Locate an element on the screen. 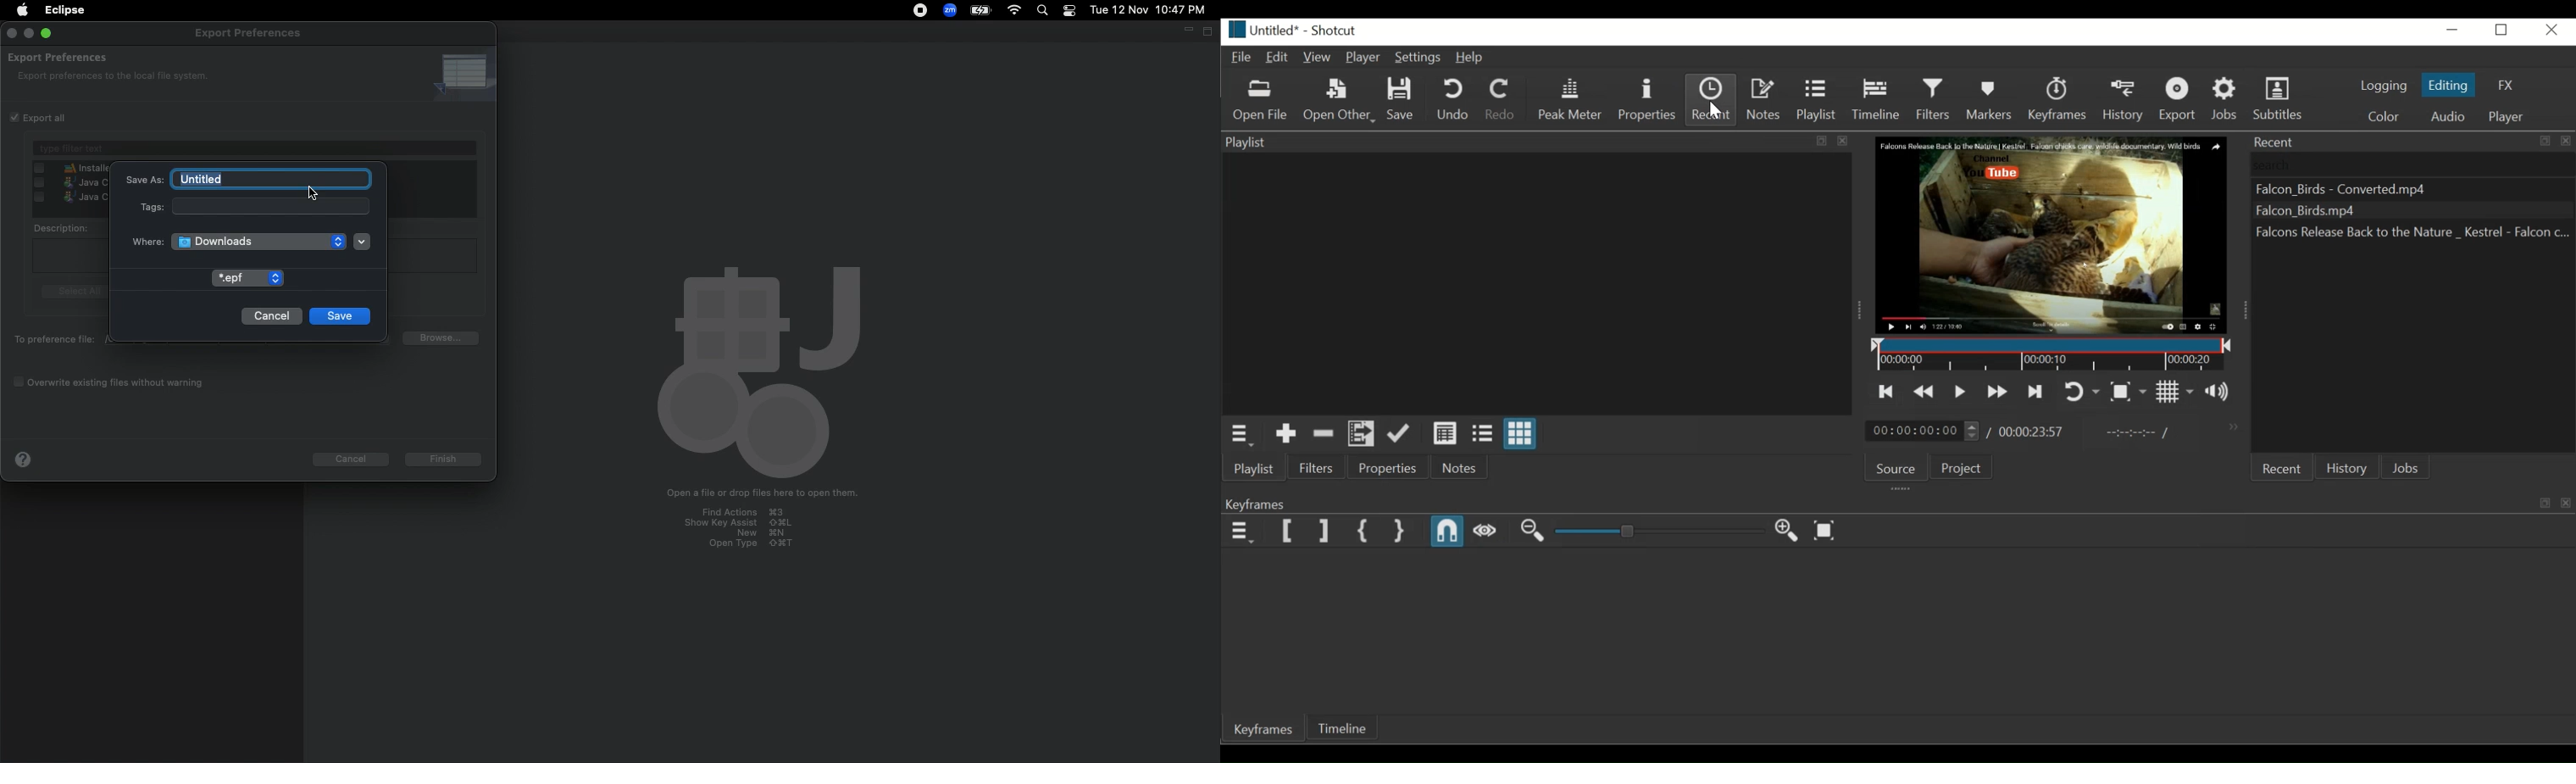  Source is located at coordinates (1895, 468).